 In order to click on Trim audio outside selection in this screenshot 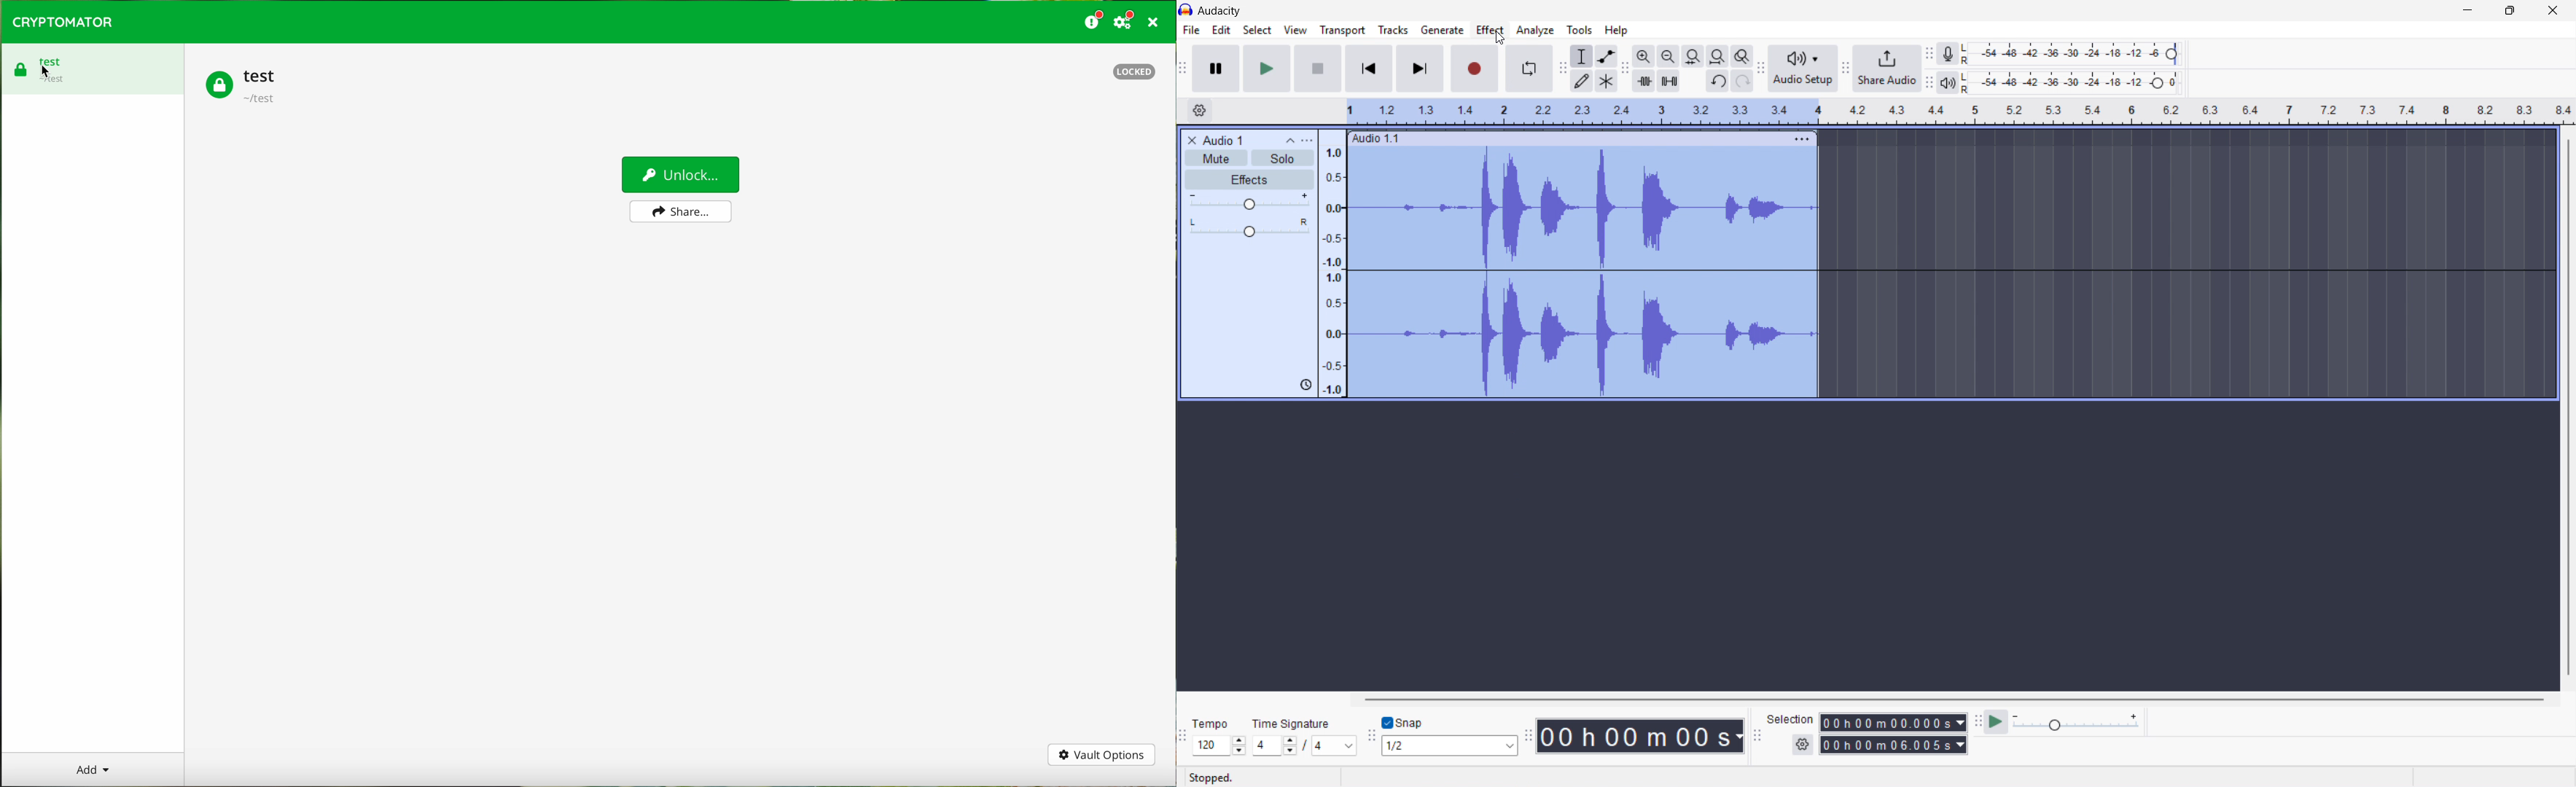, I will do `click(1644, 80)`.